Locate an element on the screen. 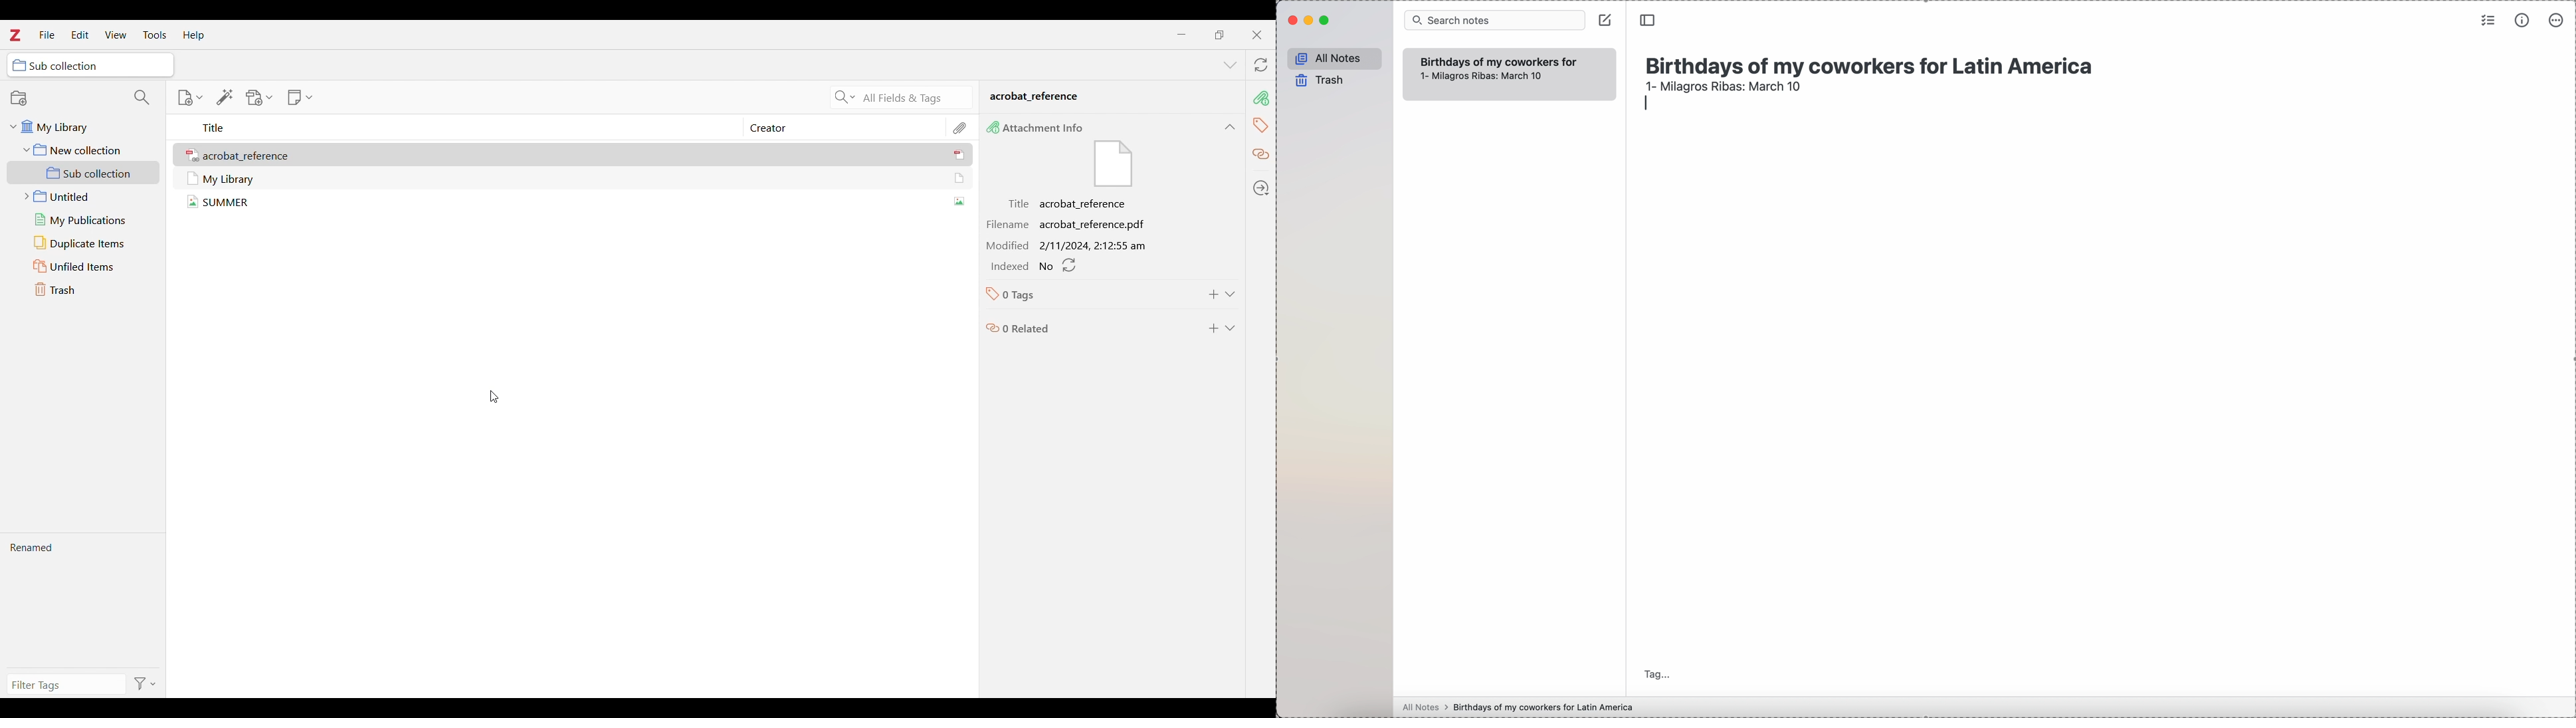 The image size is (2576, 728). Name of tag is located at coordinates (1023, 294).